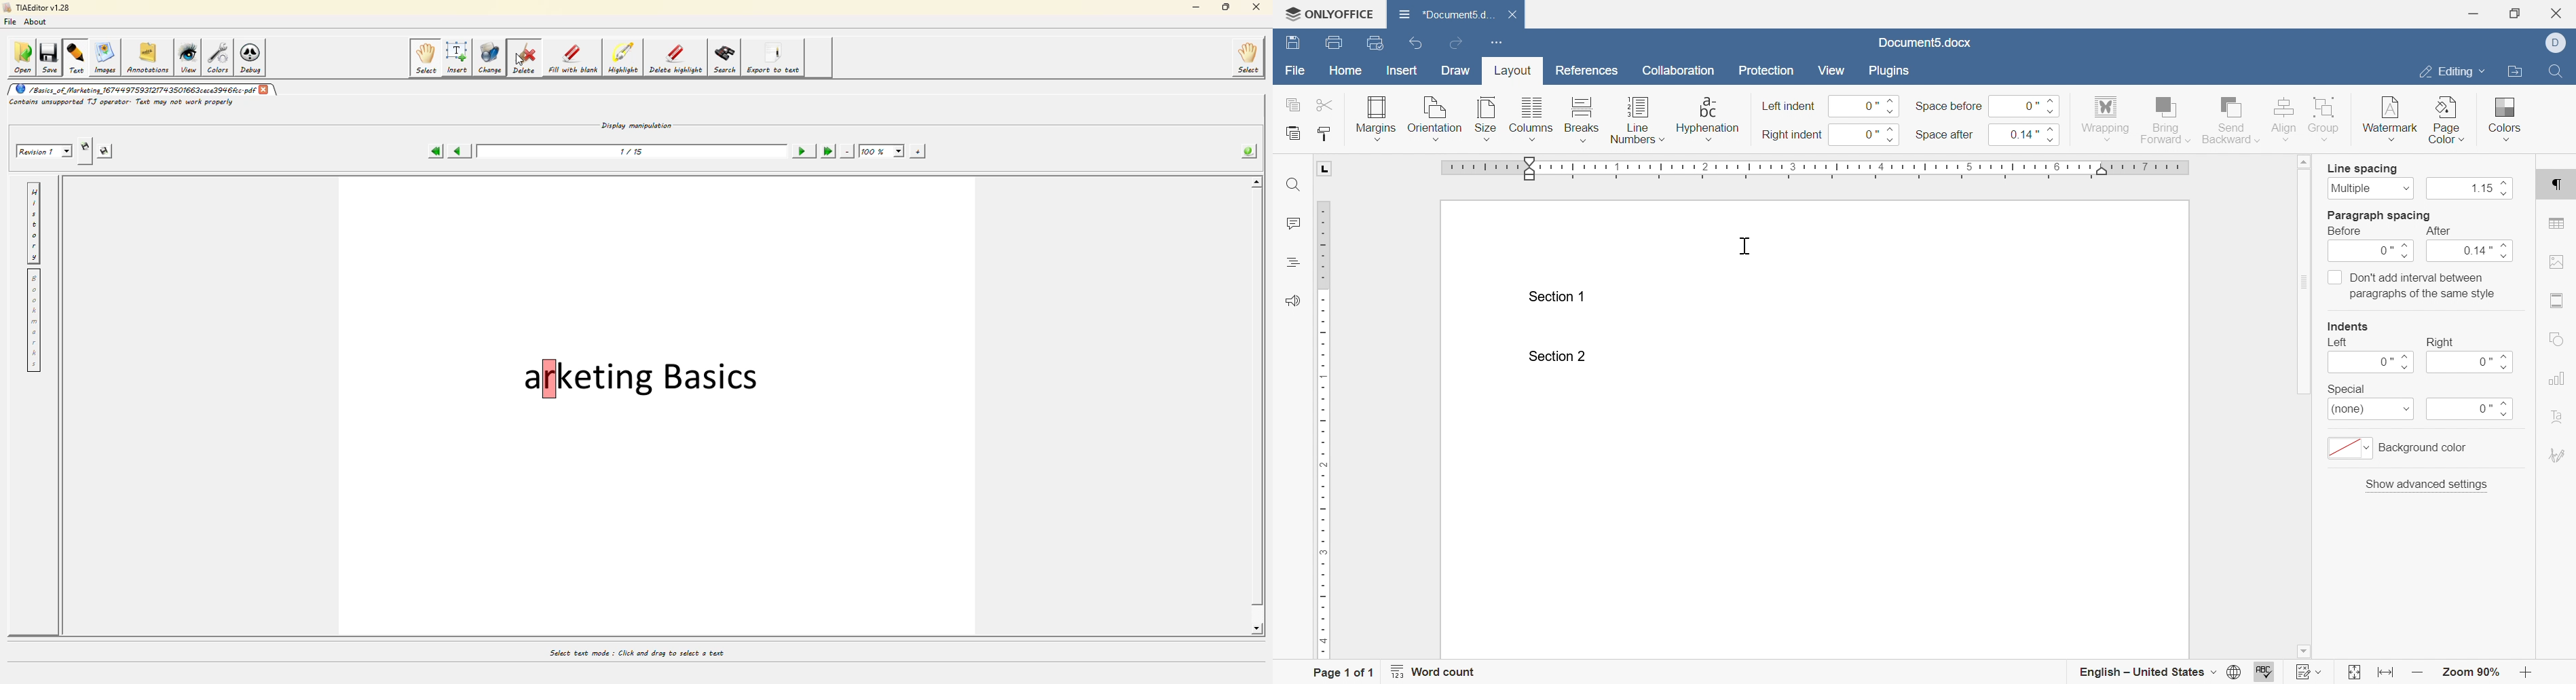  What do you see at coordinates (2559, 13) in the screenshot?
I see `close` at bounding box center [2559, 13].